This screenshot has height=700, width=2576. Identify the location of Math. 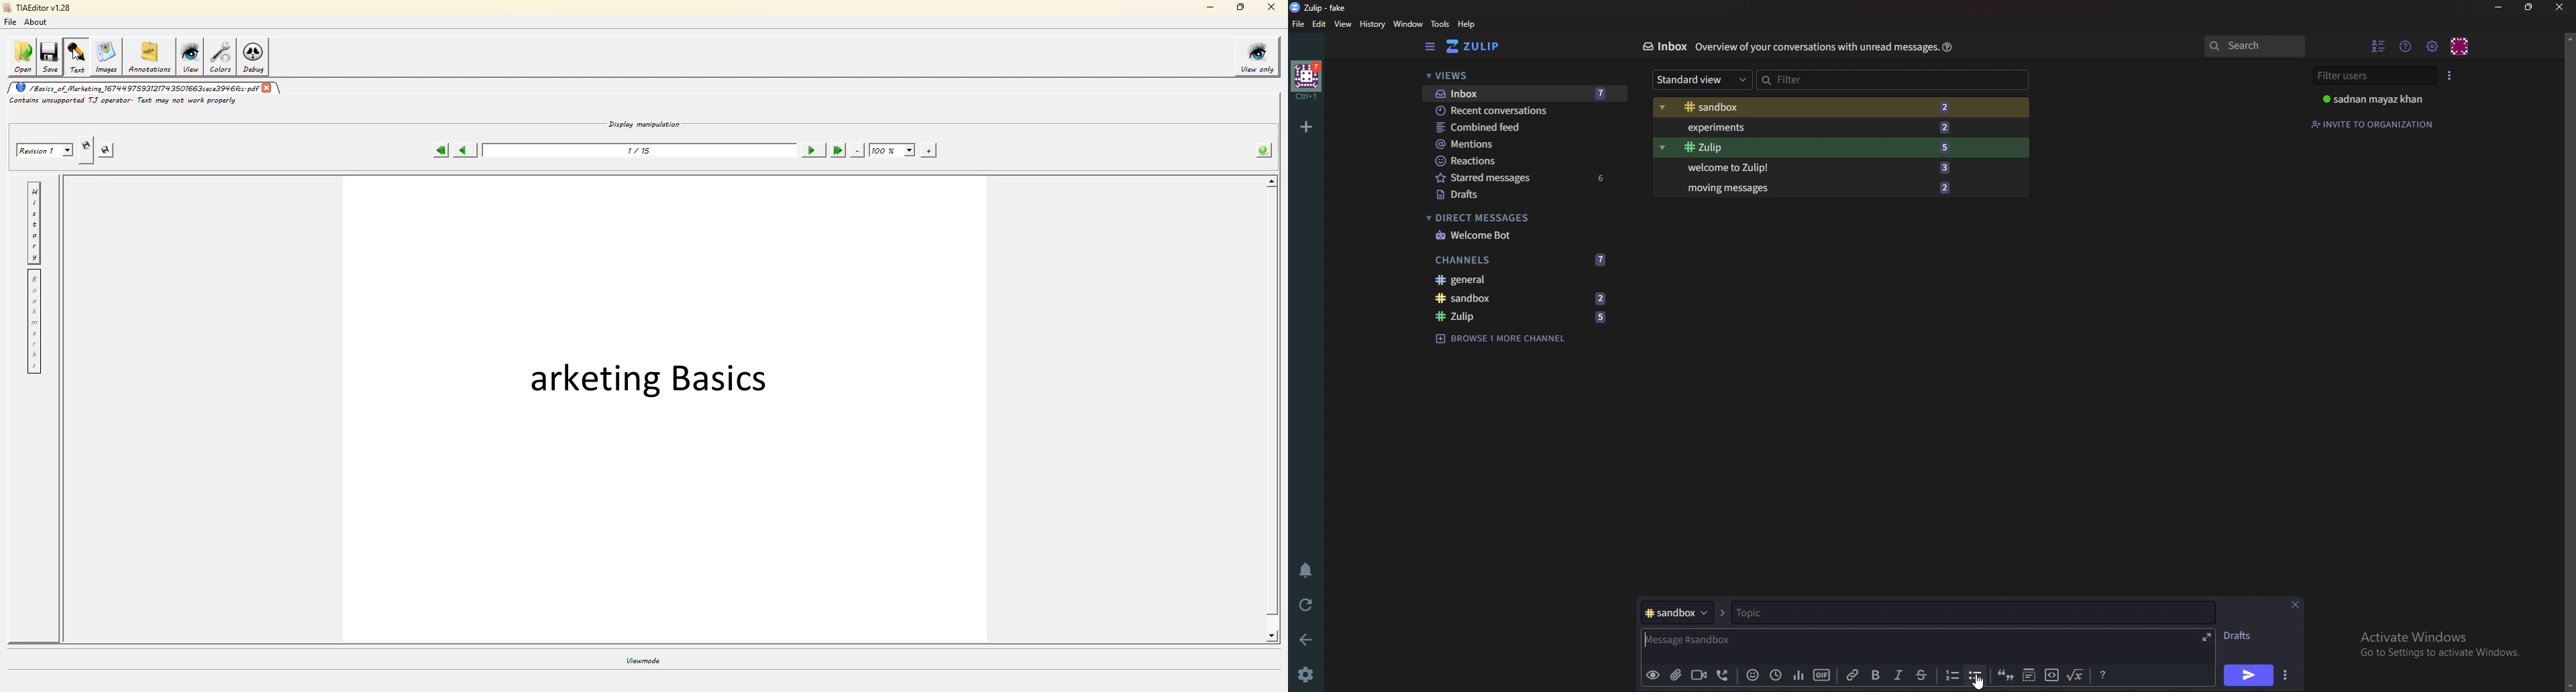
(2076, 673).